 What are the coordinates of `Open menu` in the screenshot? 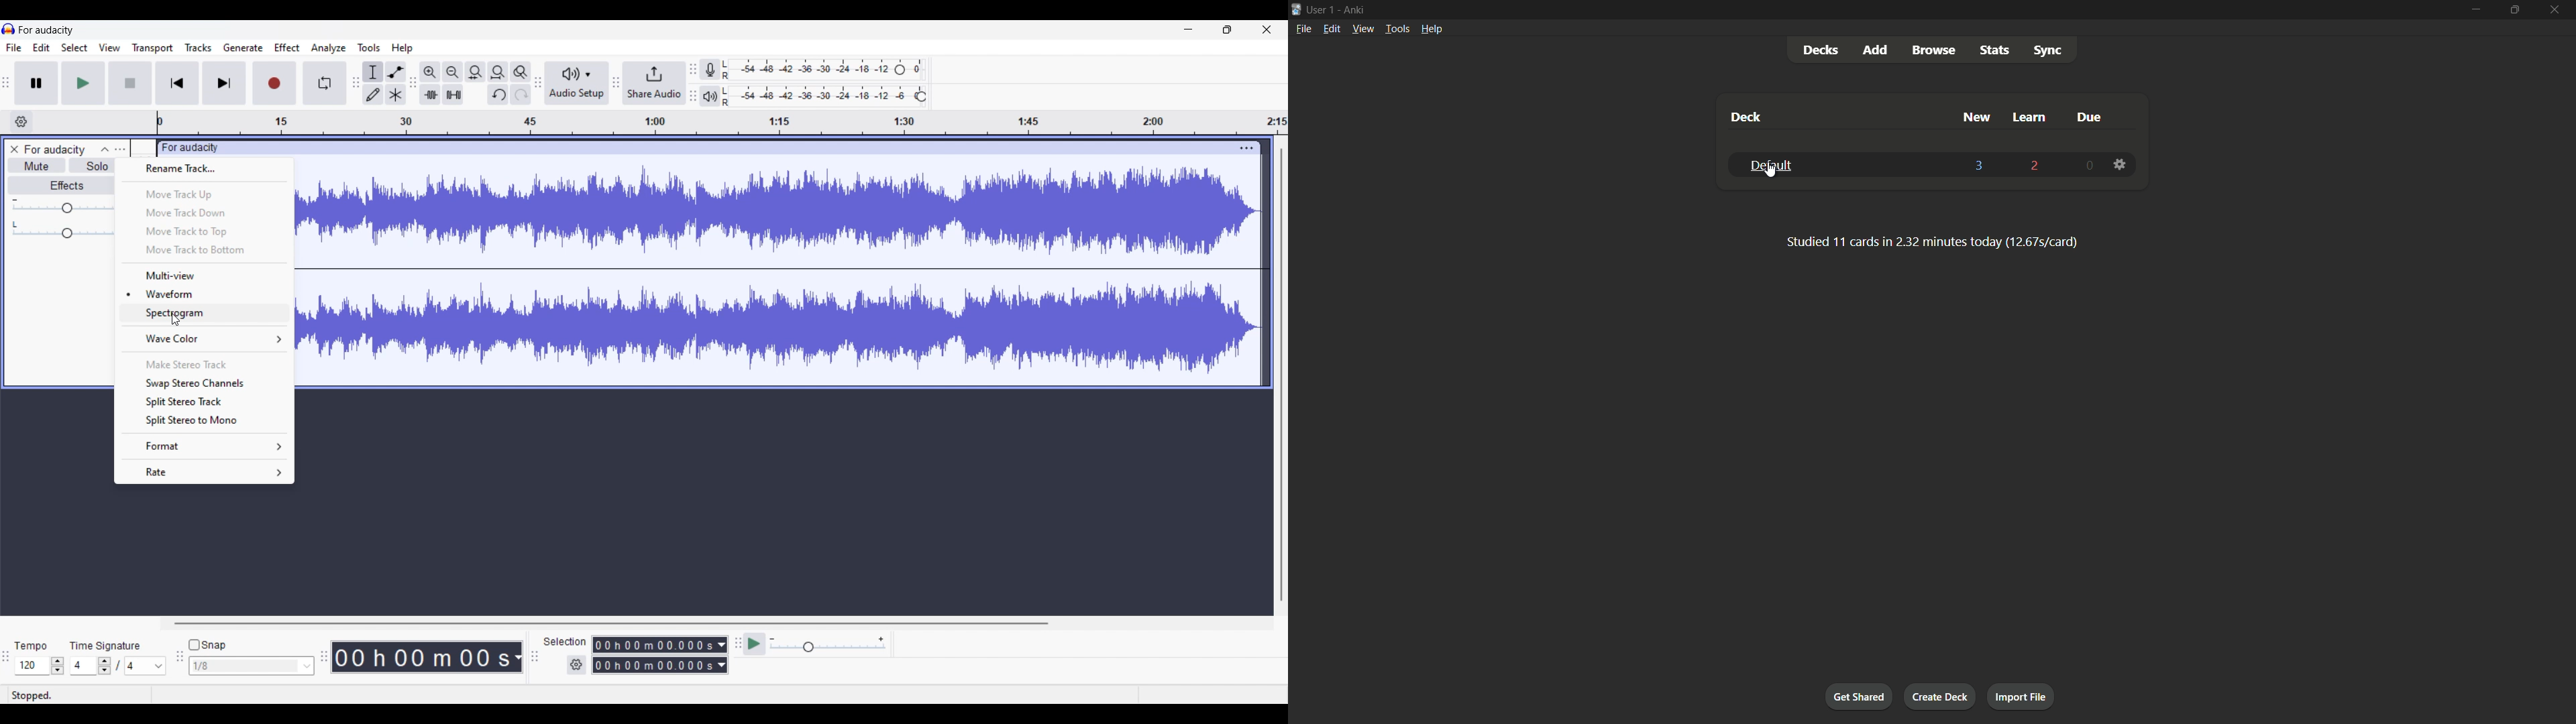 It's located at (120, 149).